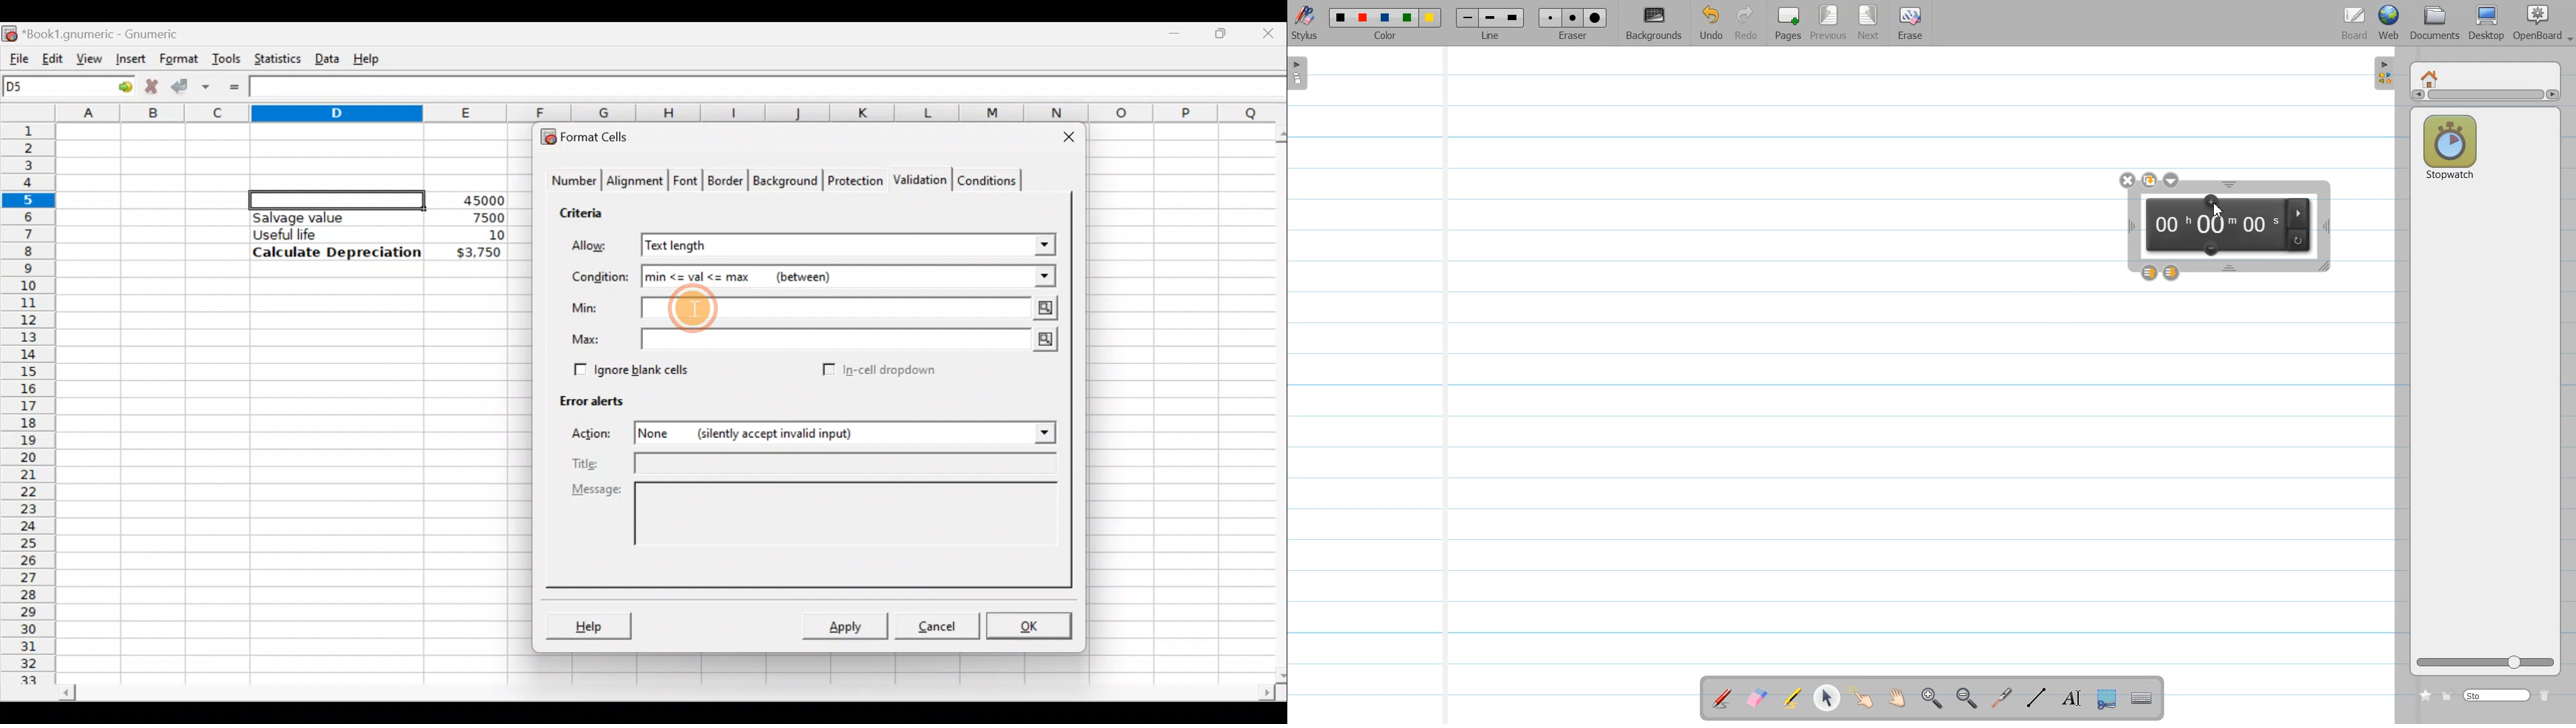  What do you see at coordinates (587, 308) in the screenshot?
I see `Min` at bounding box center [587, 308].